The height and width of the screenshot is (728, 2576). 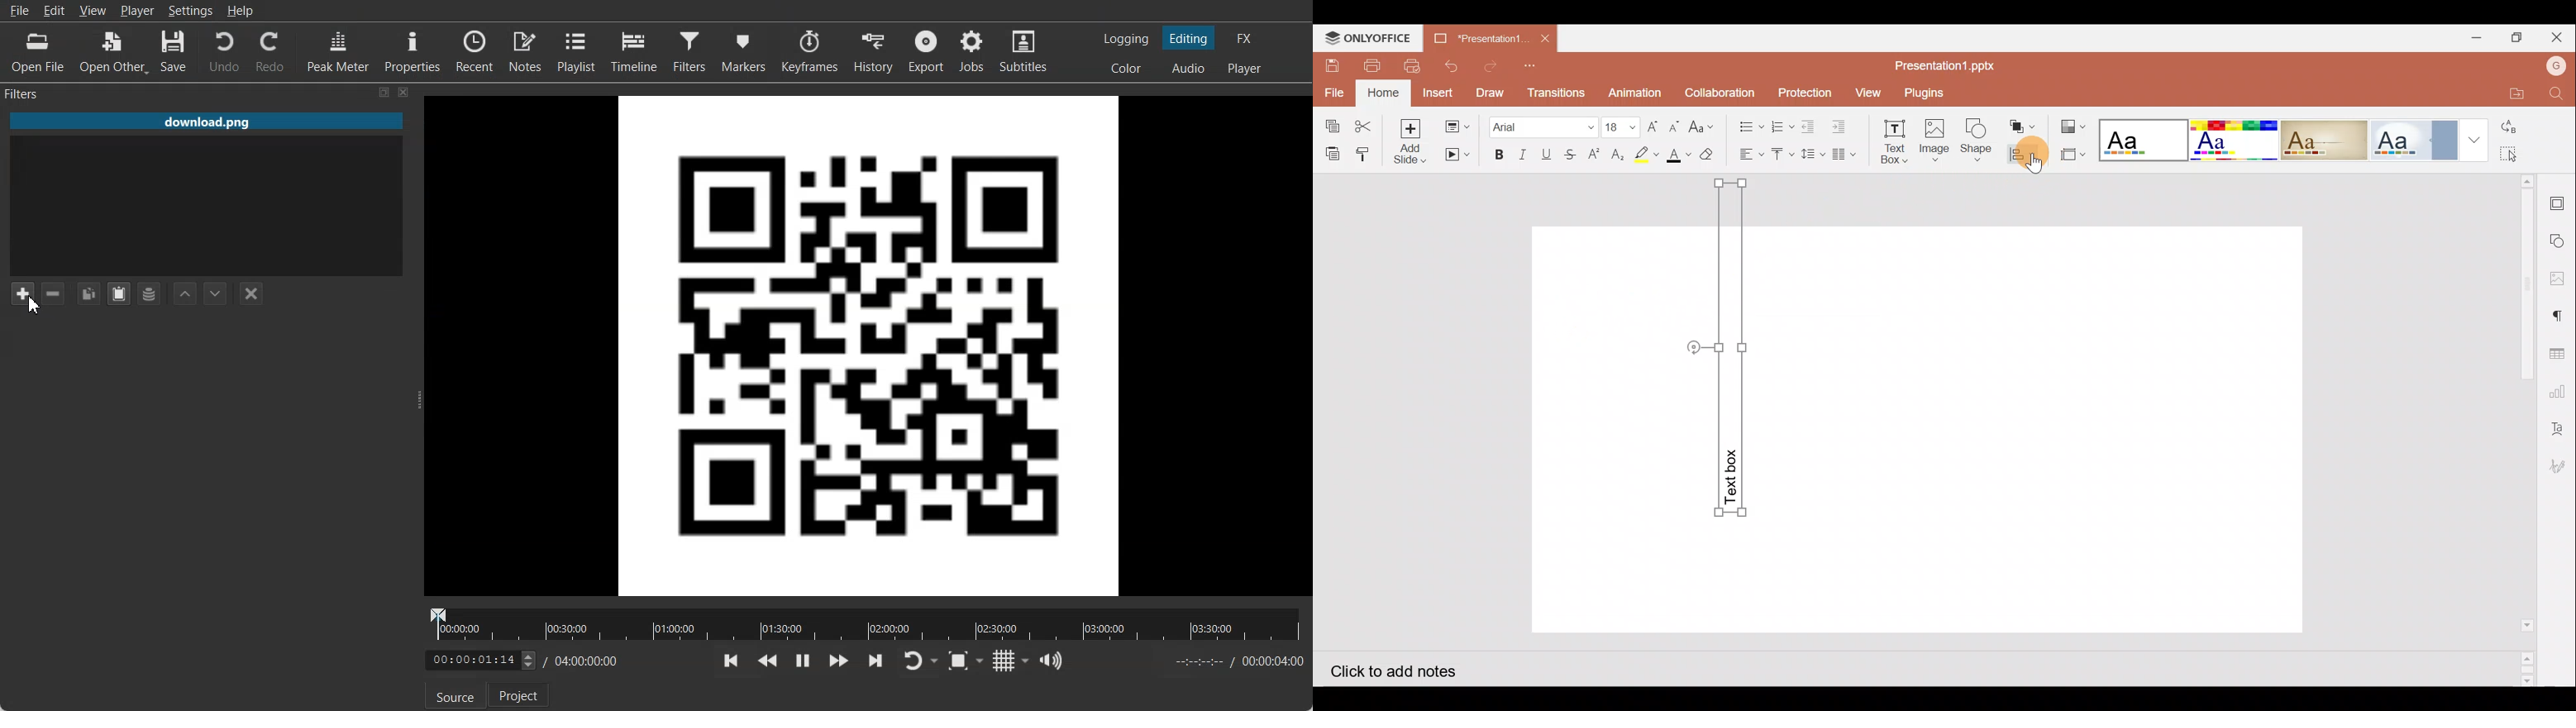 I want to click on Insert columns, so click(x=1849, y=154).